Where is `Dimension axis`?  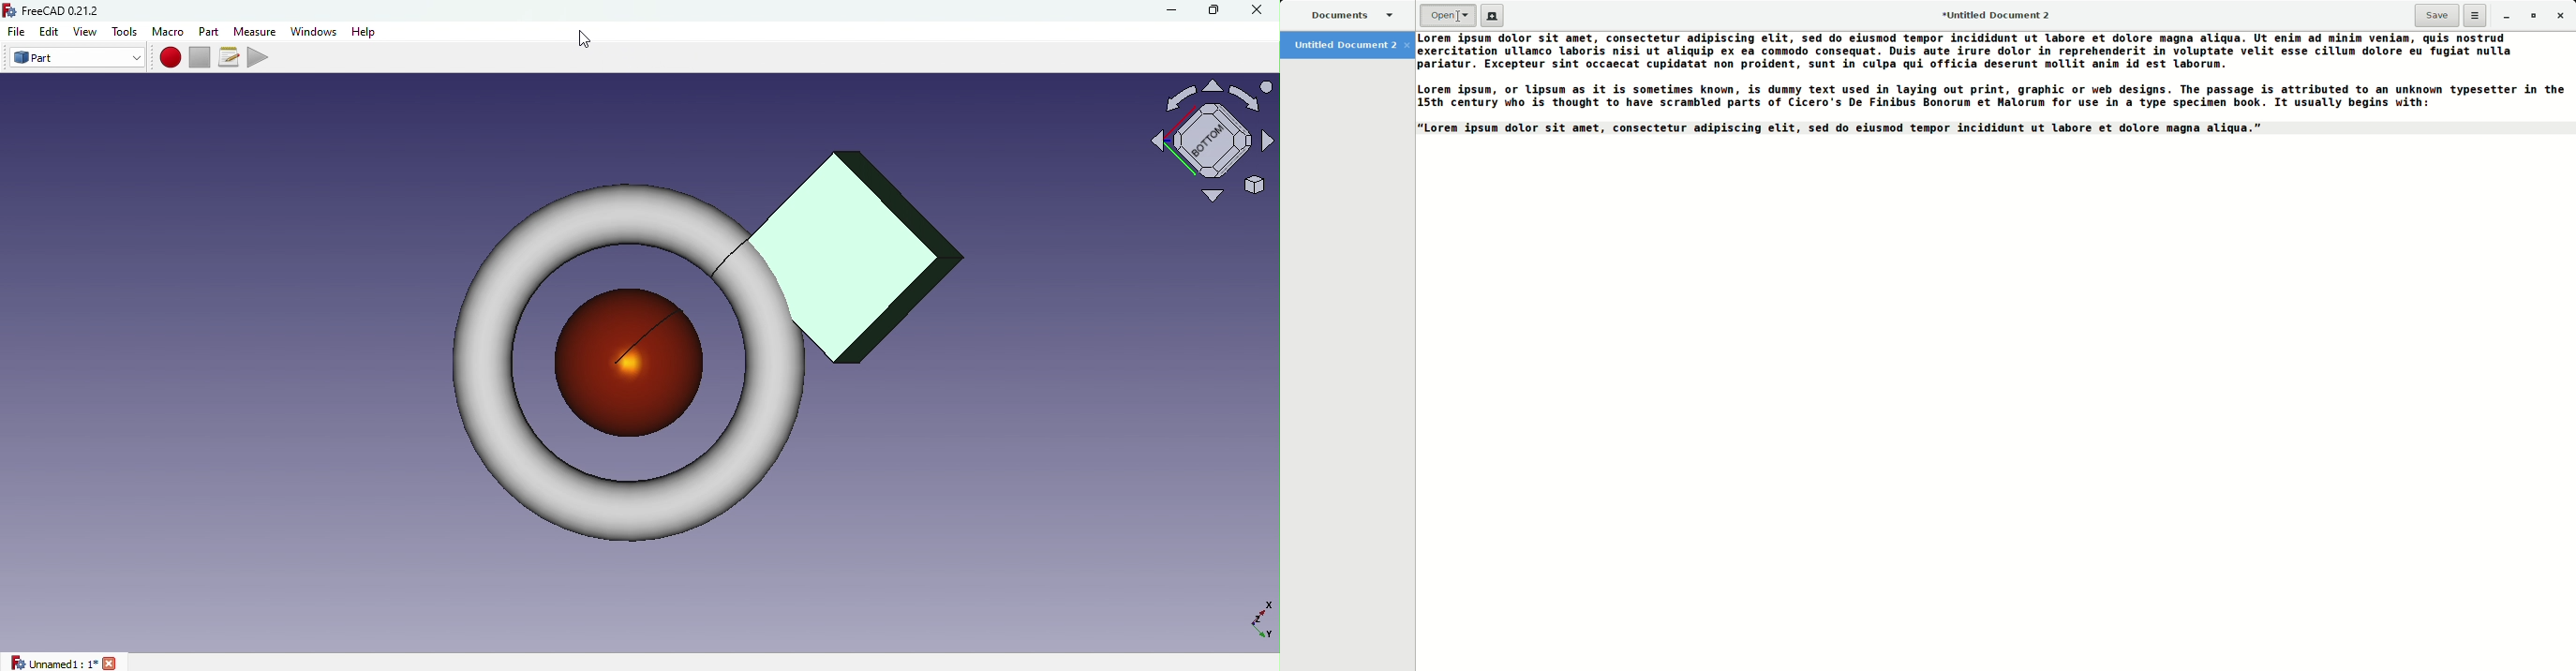 Dimension axis is located at coordinates (1249, 619).